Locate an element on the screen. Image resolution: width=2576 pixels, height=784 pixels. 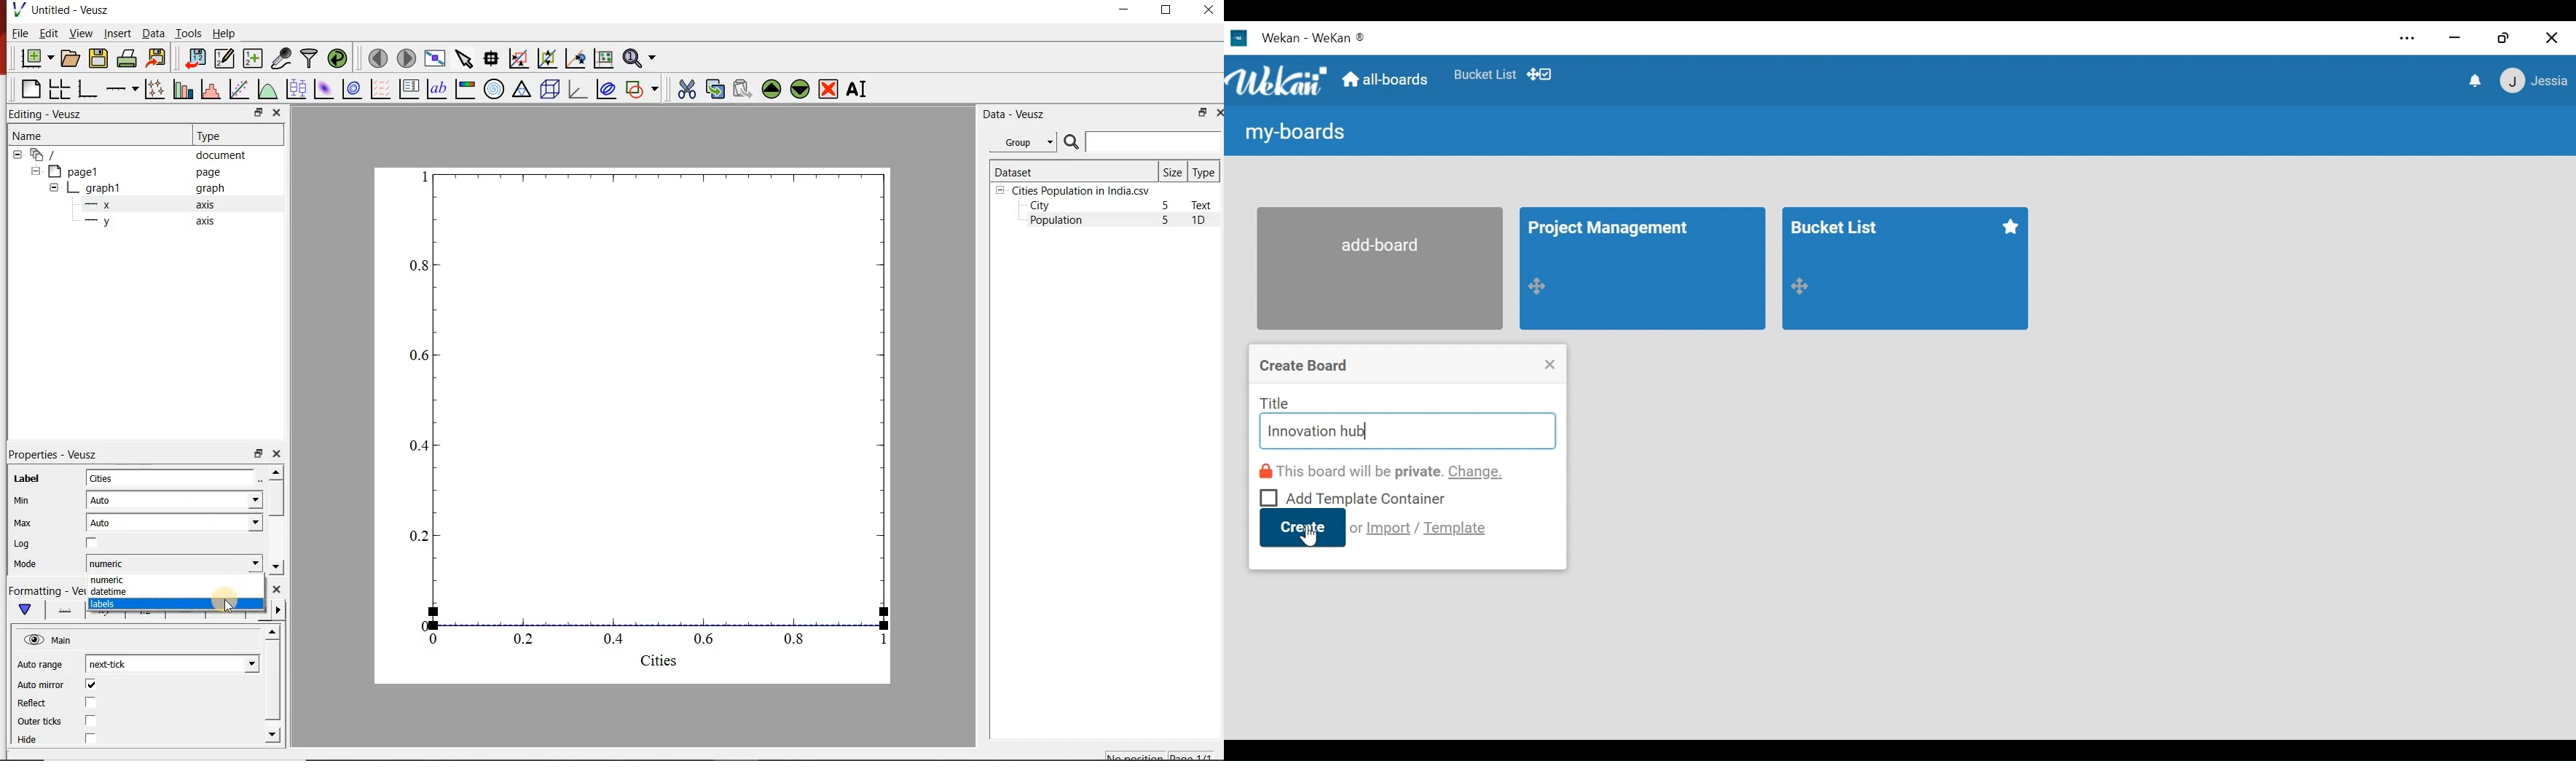
minimize is located at coordinates (2456, 37).